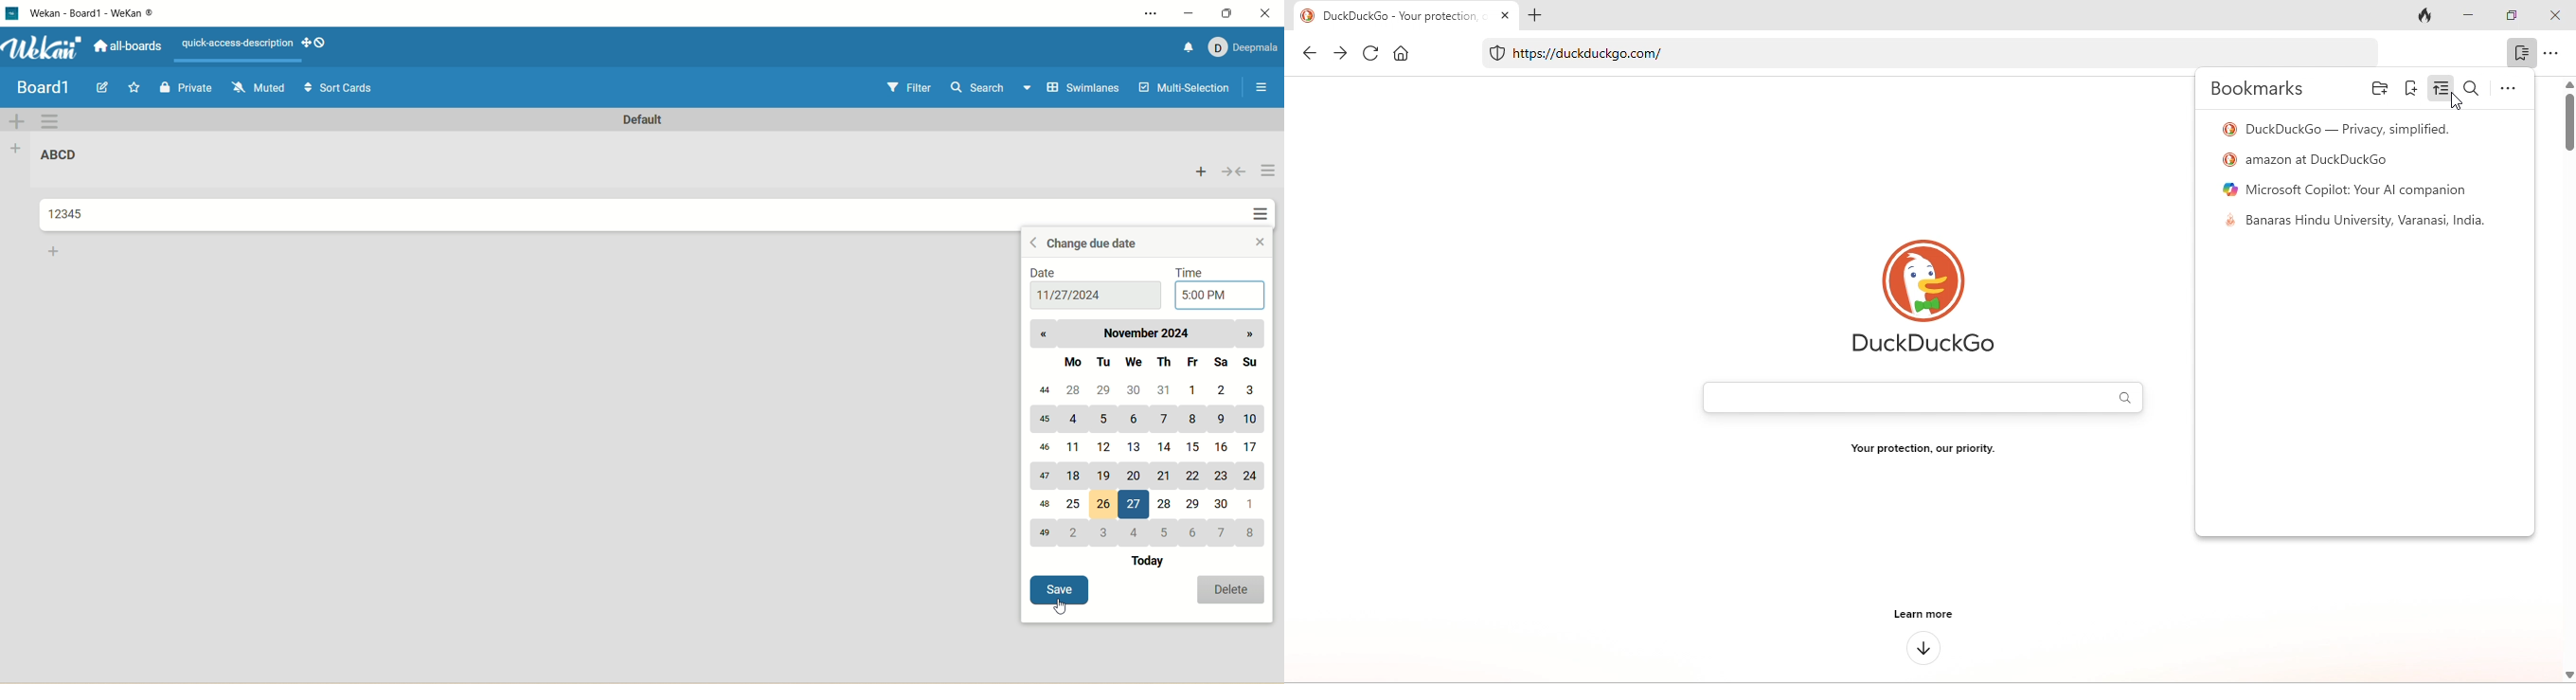 The width and height of the screenshot is (2576, 700). What do you see at coordinates (2309, 159) in the screenshot?
I see `amazon at duck duck go` at bounding box center [2309, 159].